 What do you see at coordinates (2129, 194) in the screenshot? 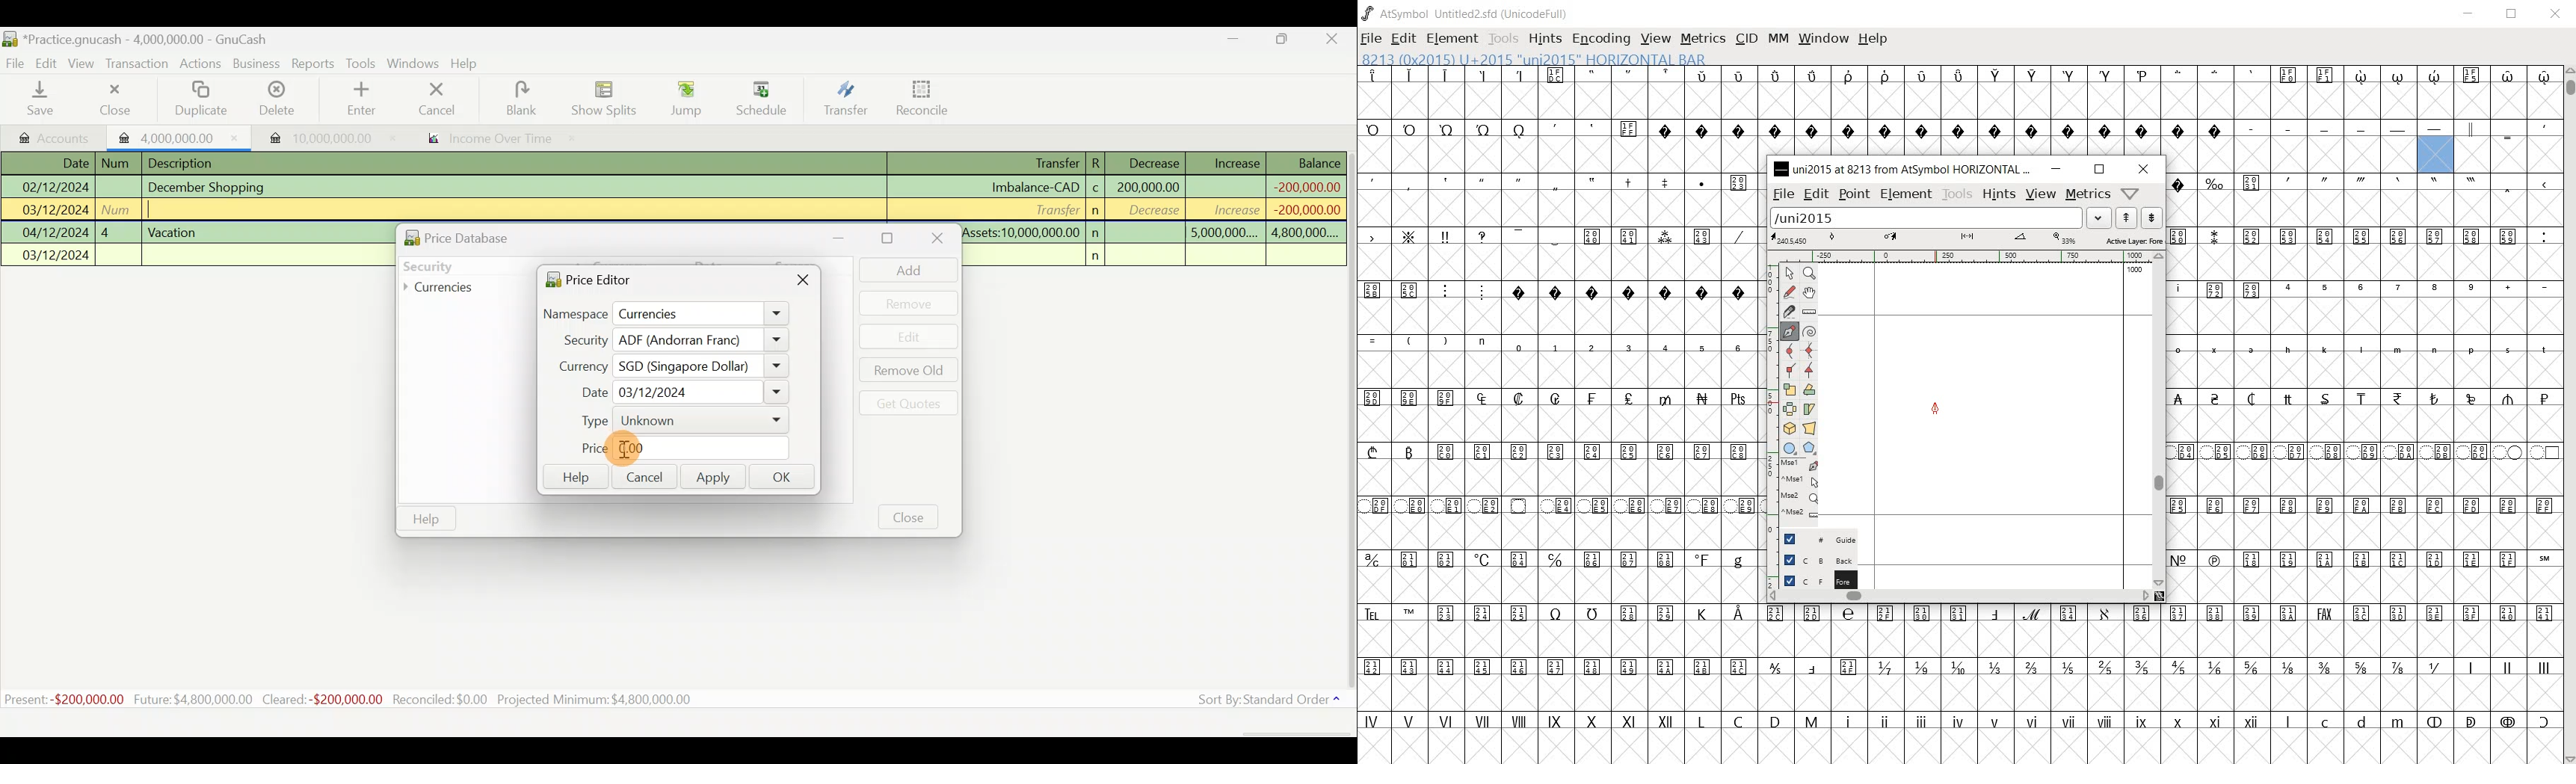
I see `help/window` at bounding box center [2129, 194].